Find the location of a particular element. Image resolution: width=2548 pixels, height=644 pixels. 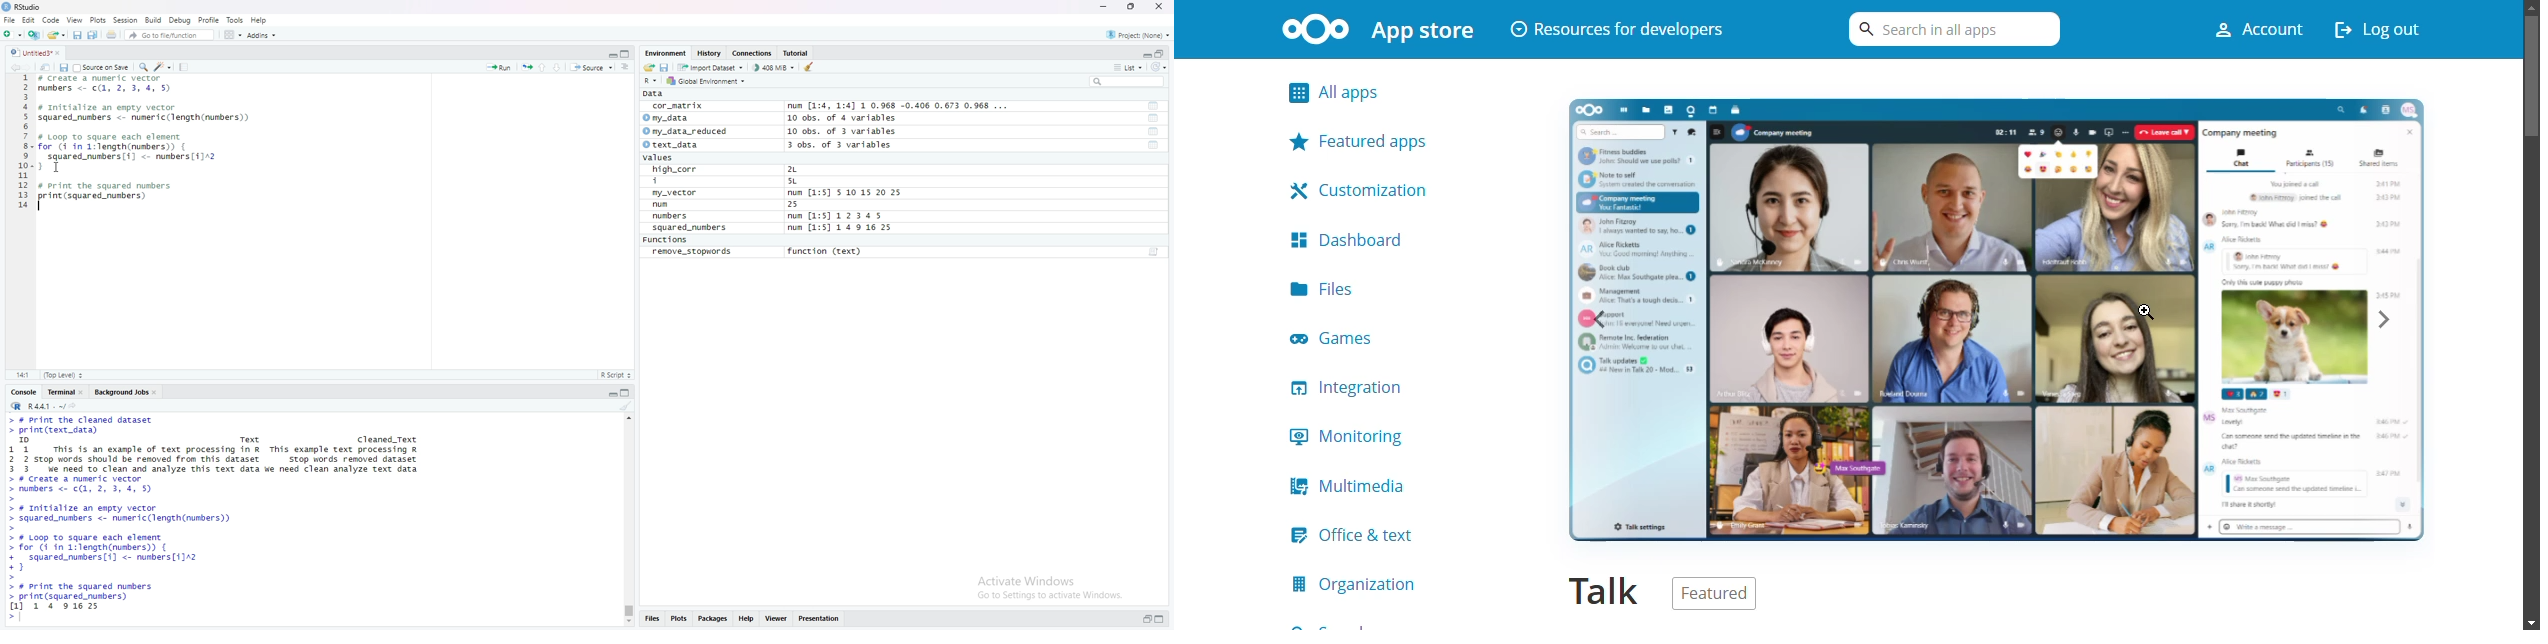

RStudio is located at coordinates (23, 7).